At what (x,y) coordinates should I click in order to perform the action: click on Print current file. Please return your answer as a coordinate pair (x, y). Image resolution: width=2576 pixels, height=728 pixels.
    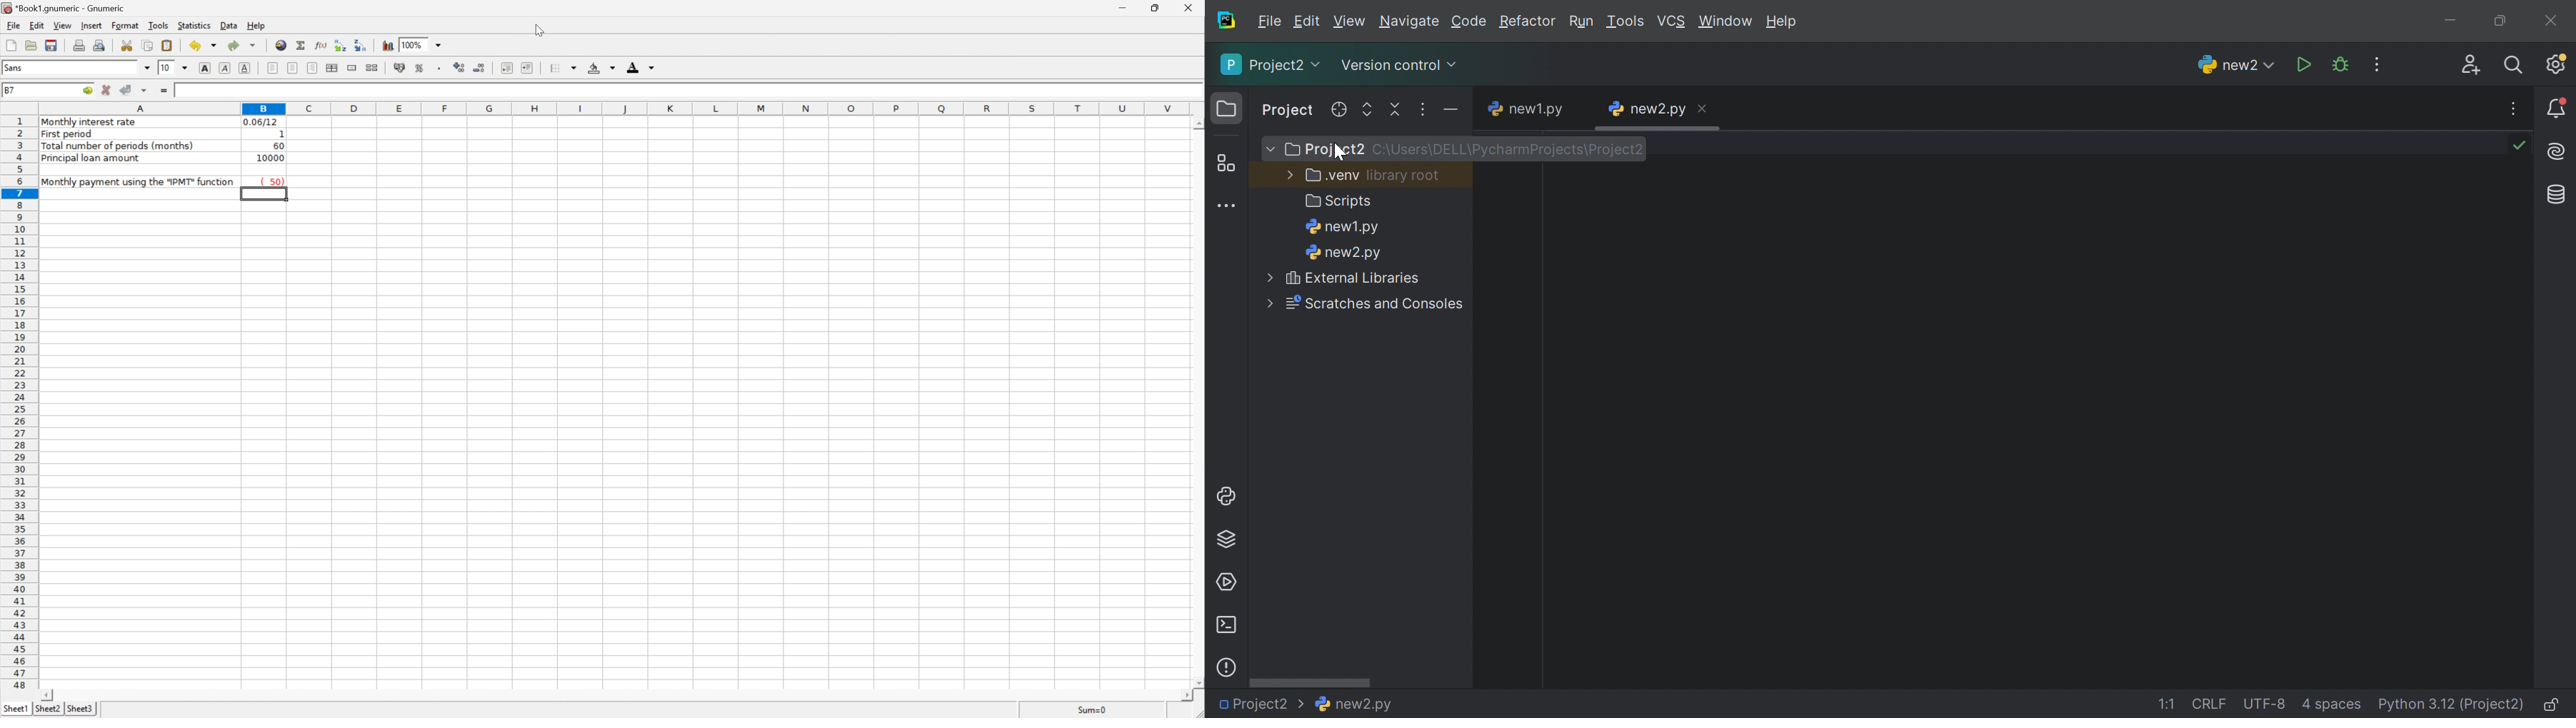
    Looking at the image, I should click on (81, 44).